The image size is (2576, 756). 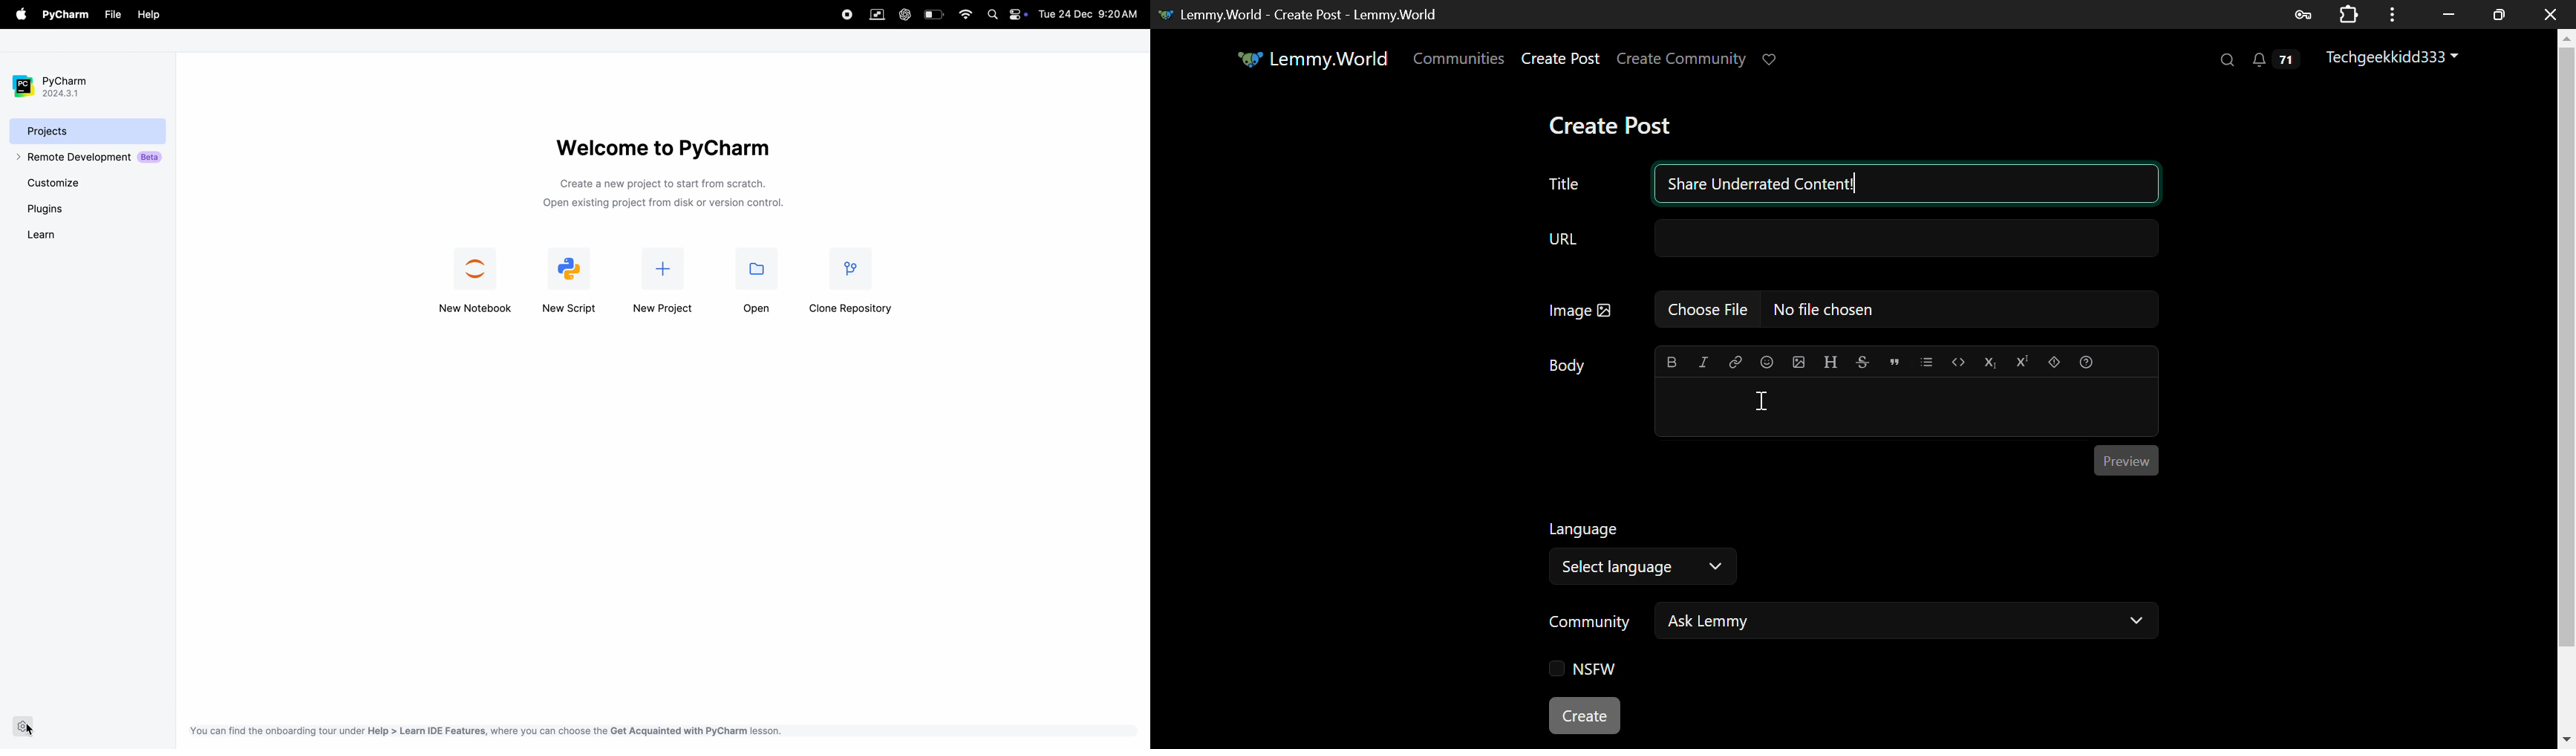 What do you see at coordinates (1776, 60) in the screenshot?
I see `Donate` at bounding box center [1776, 60].